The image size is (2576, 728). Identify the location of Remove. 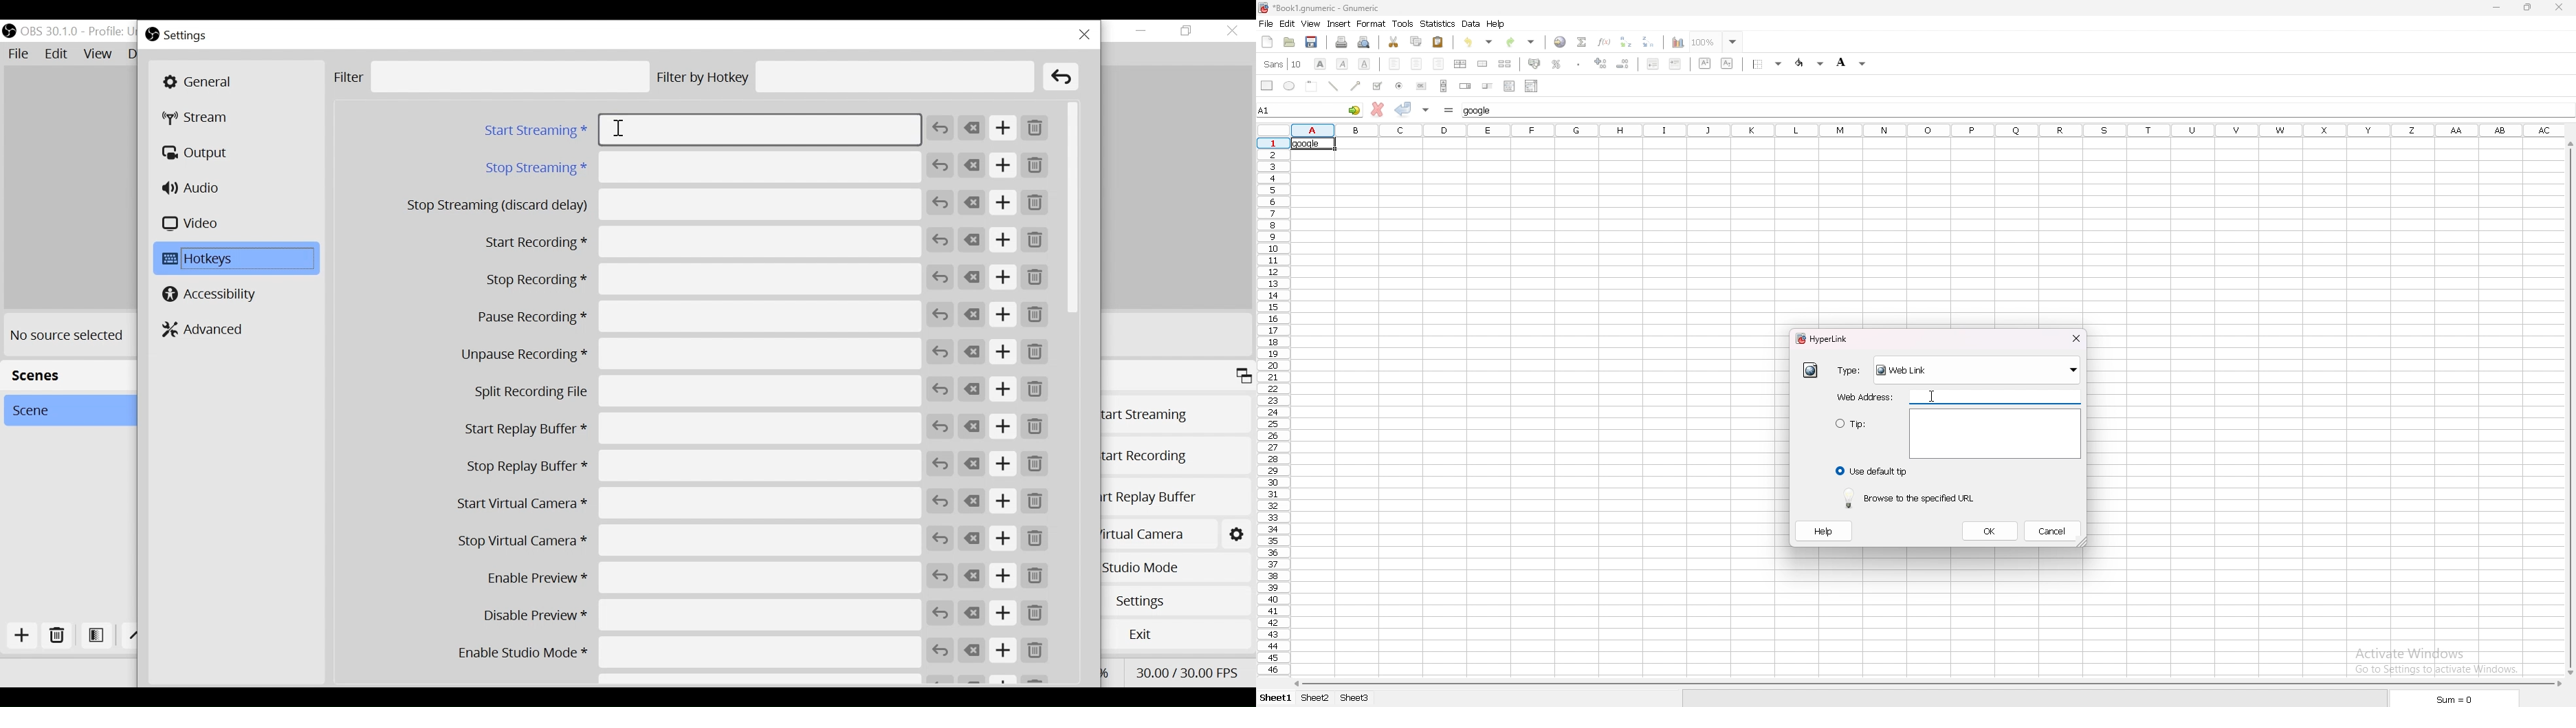
(1035, 204).